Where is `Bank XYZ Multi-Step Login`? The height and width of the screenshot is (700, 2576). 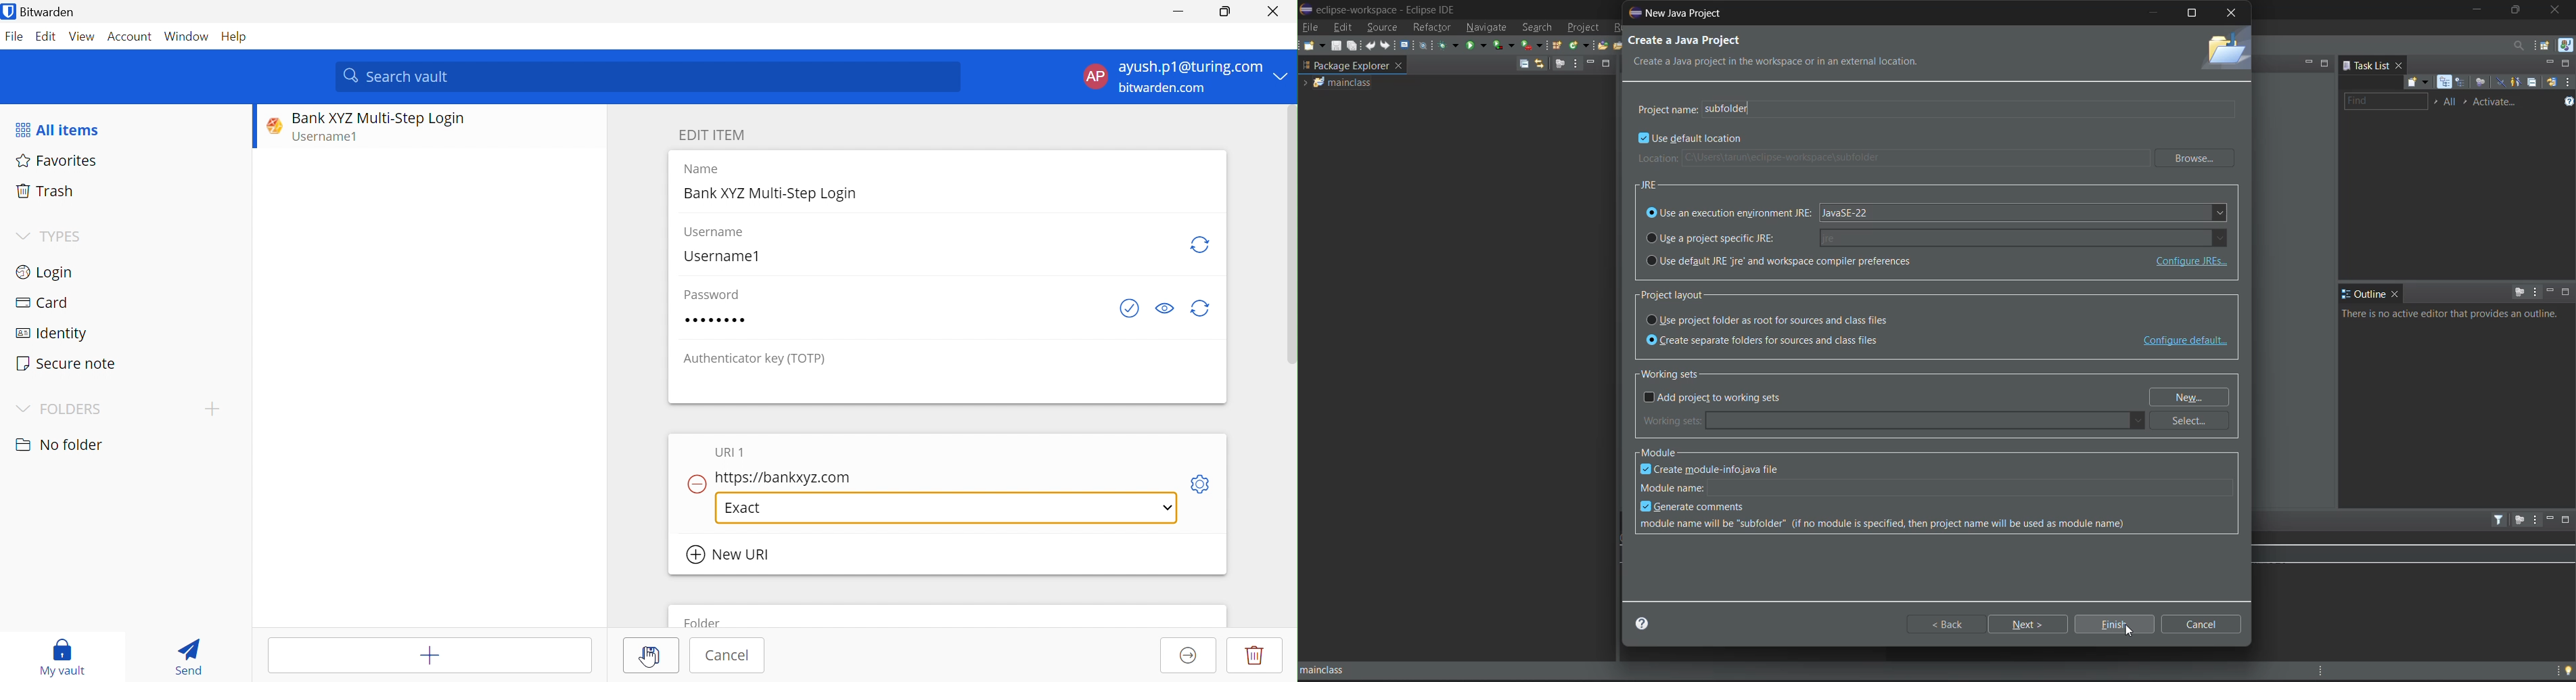
Bank XYZ Multi-Step Login is located at coordinates (378, 118).